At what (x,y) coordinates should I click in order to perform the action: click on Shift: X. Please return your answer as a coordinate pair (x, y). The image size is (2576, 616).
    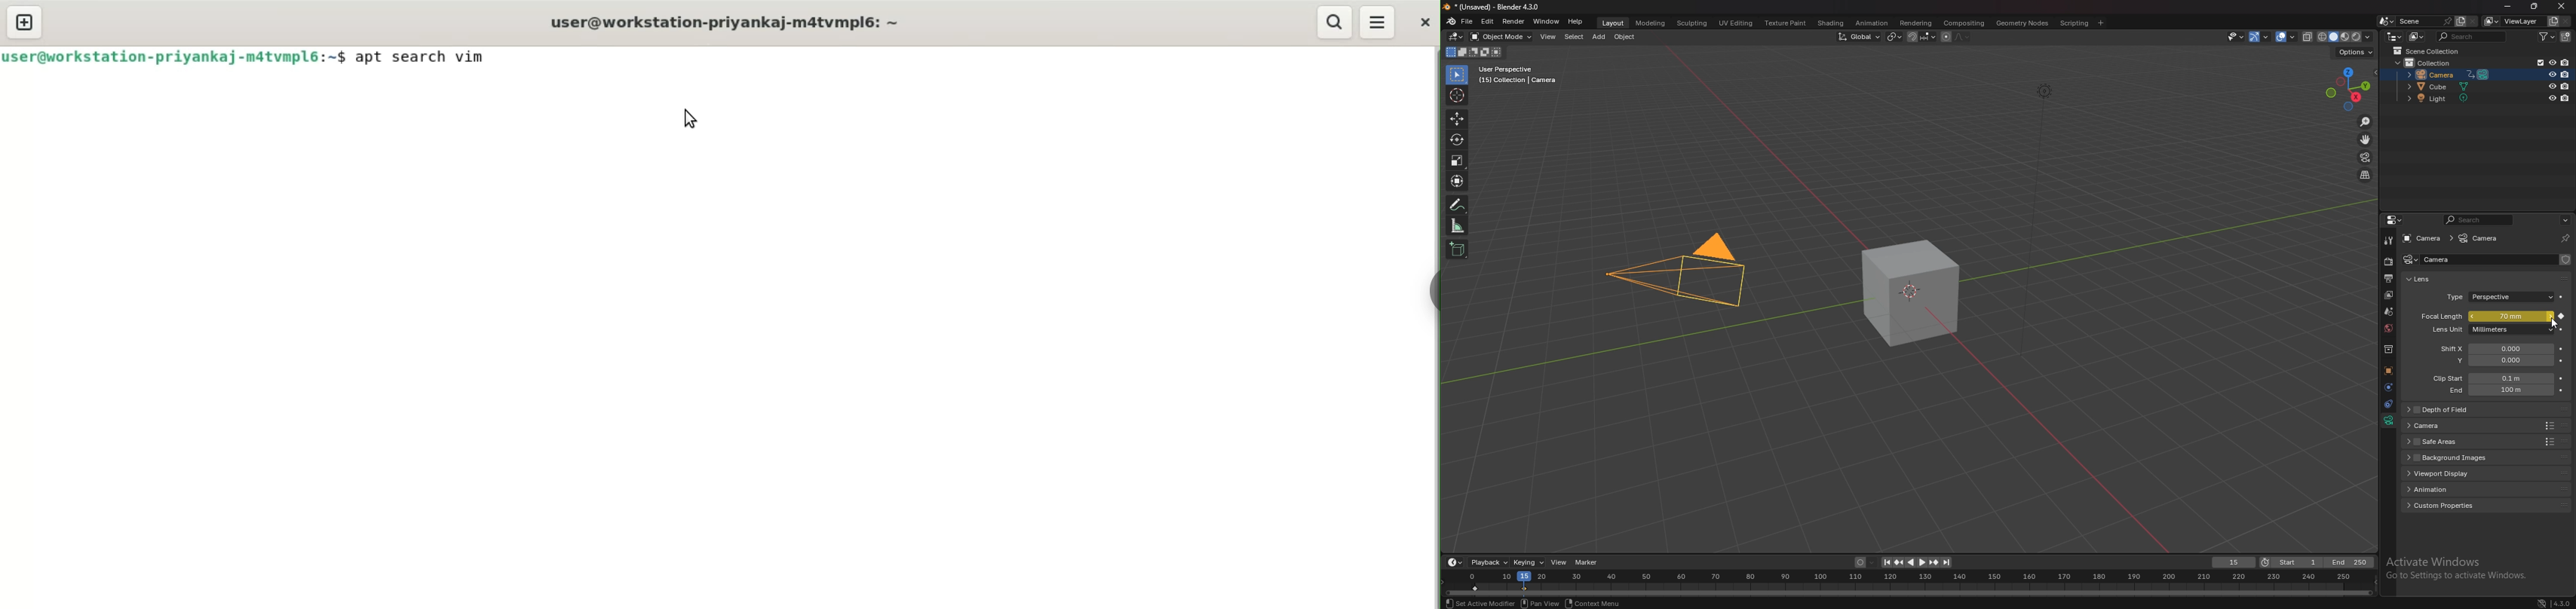
    Looking at the image, I should click on (2495, 349).